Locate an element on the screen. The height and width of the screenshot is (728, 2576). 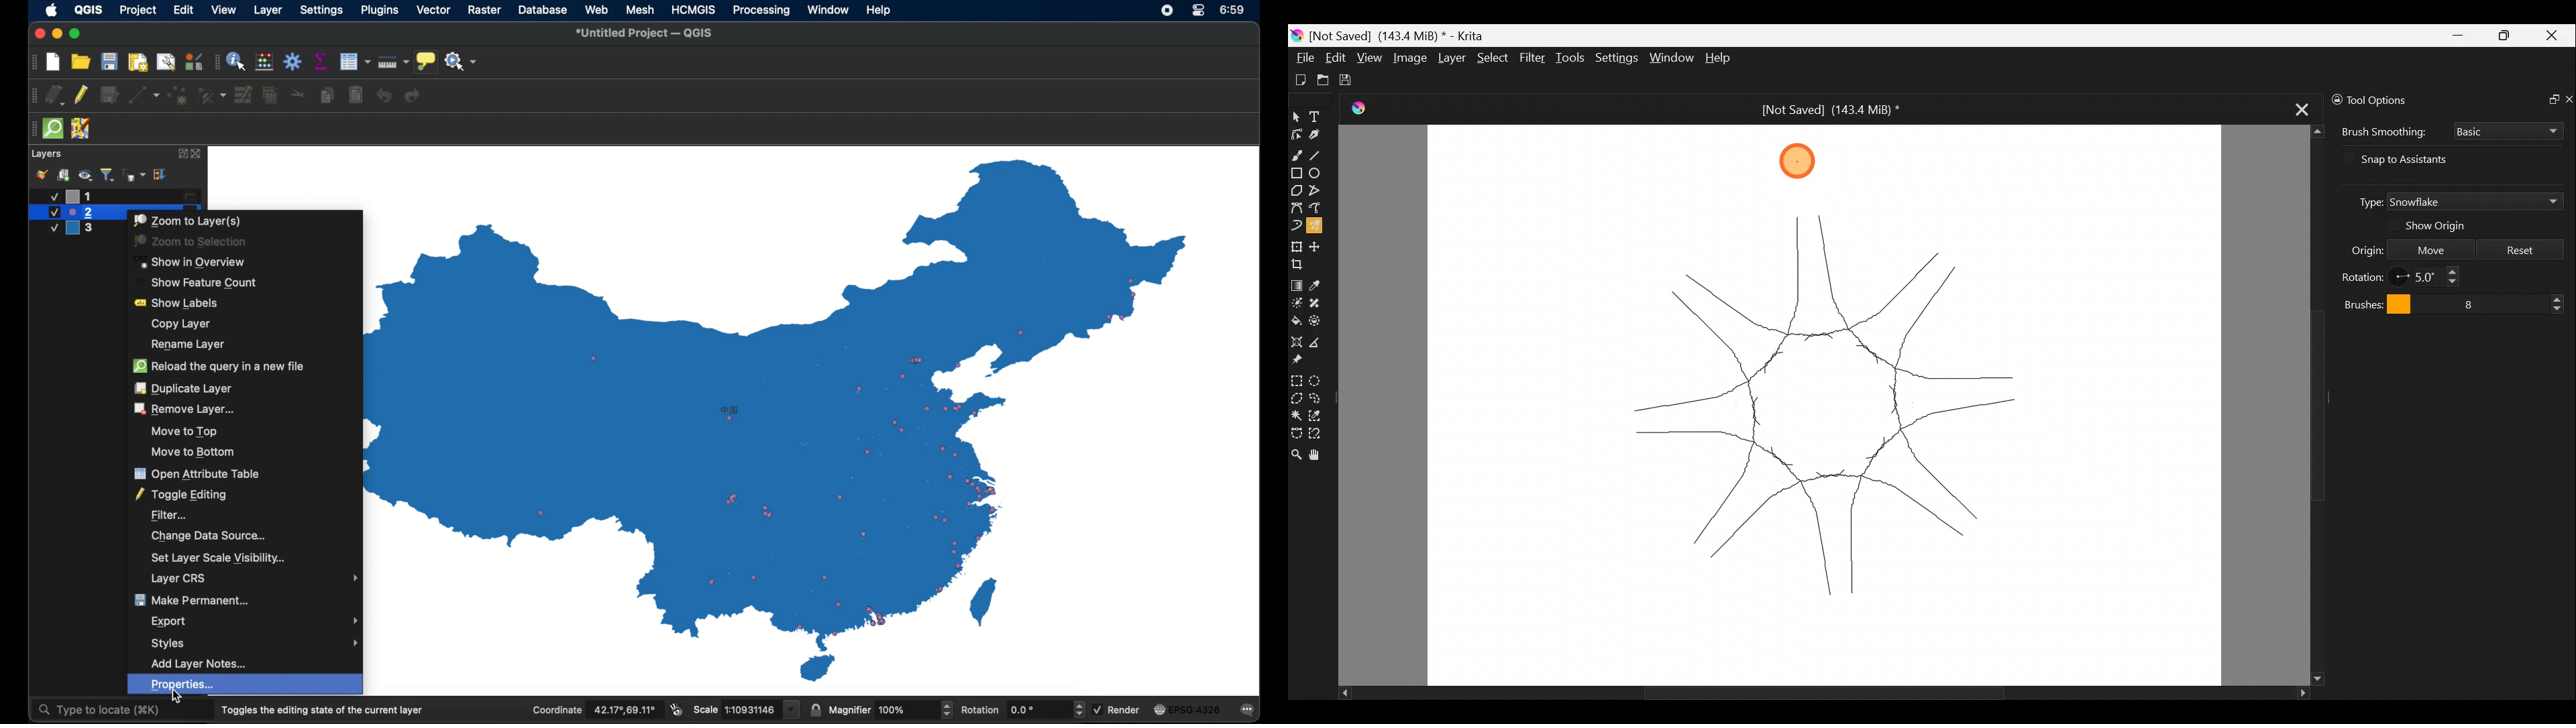
Help is located at coordinates (1727, 58).